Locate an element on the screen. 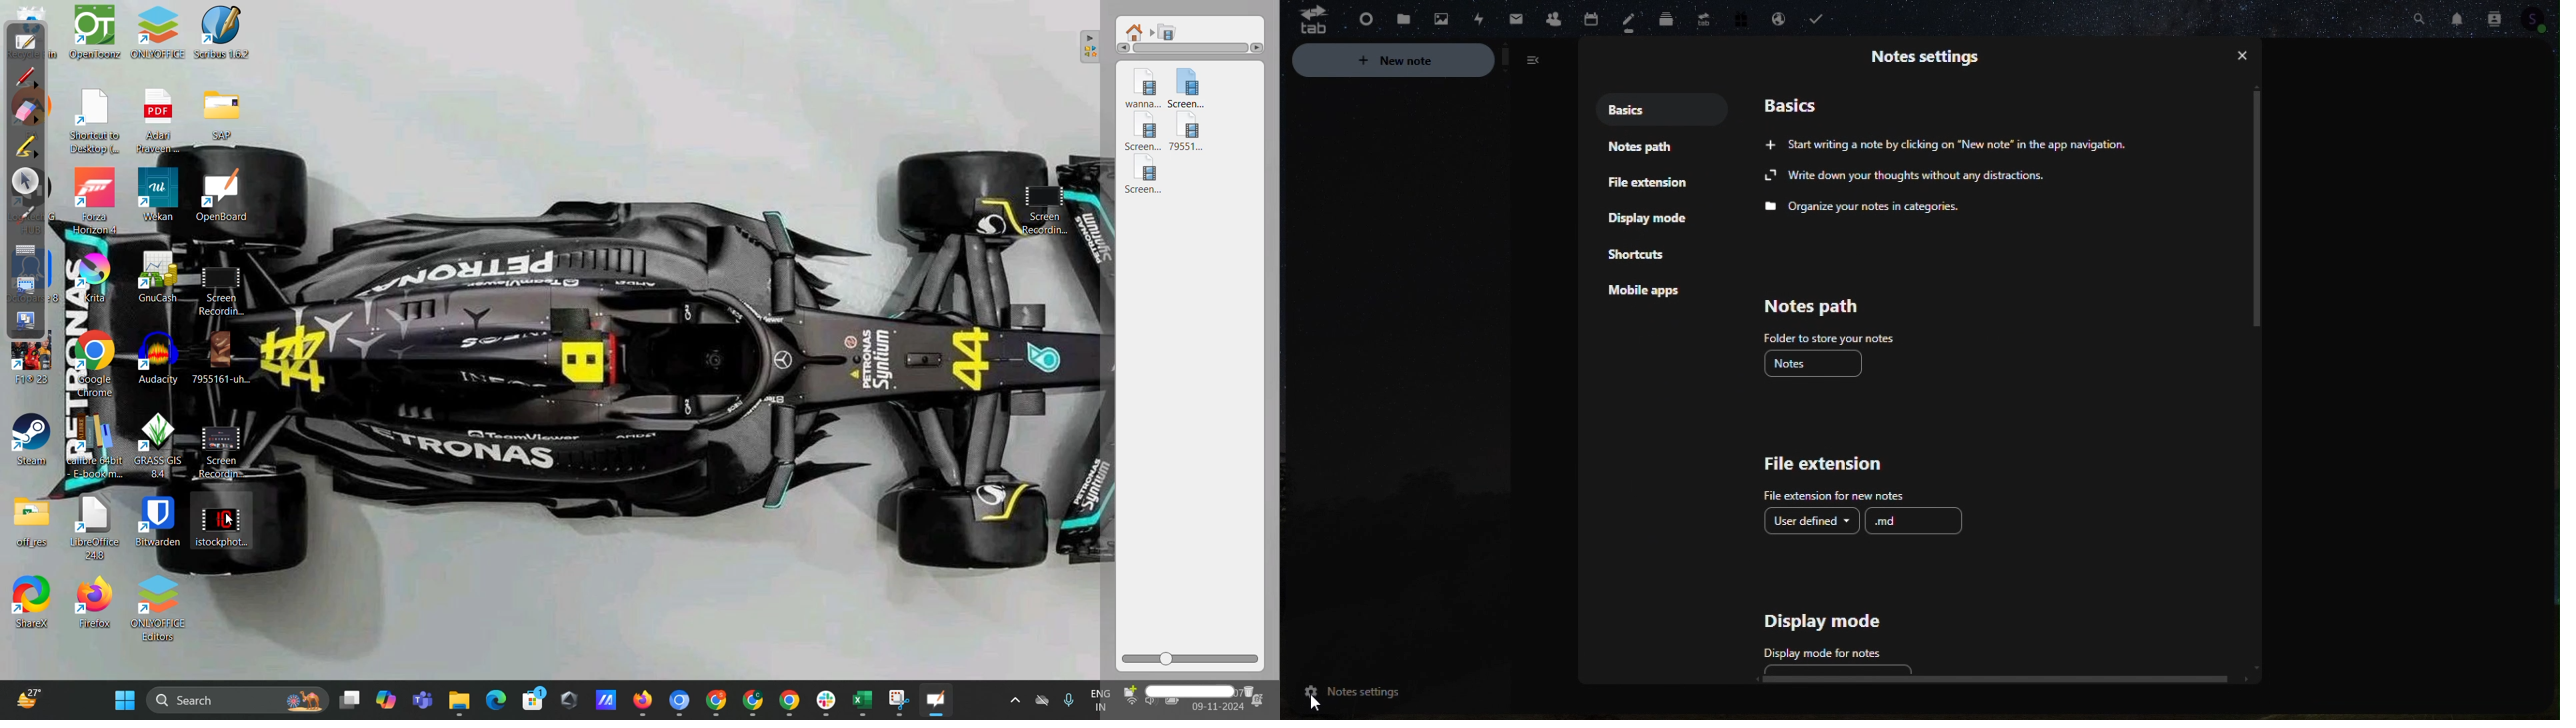  New note is located at coordinates (1416, 61).